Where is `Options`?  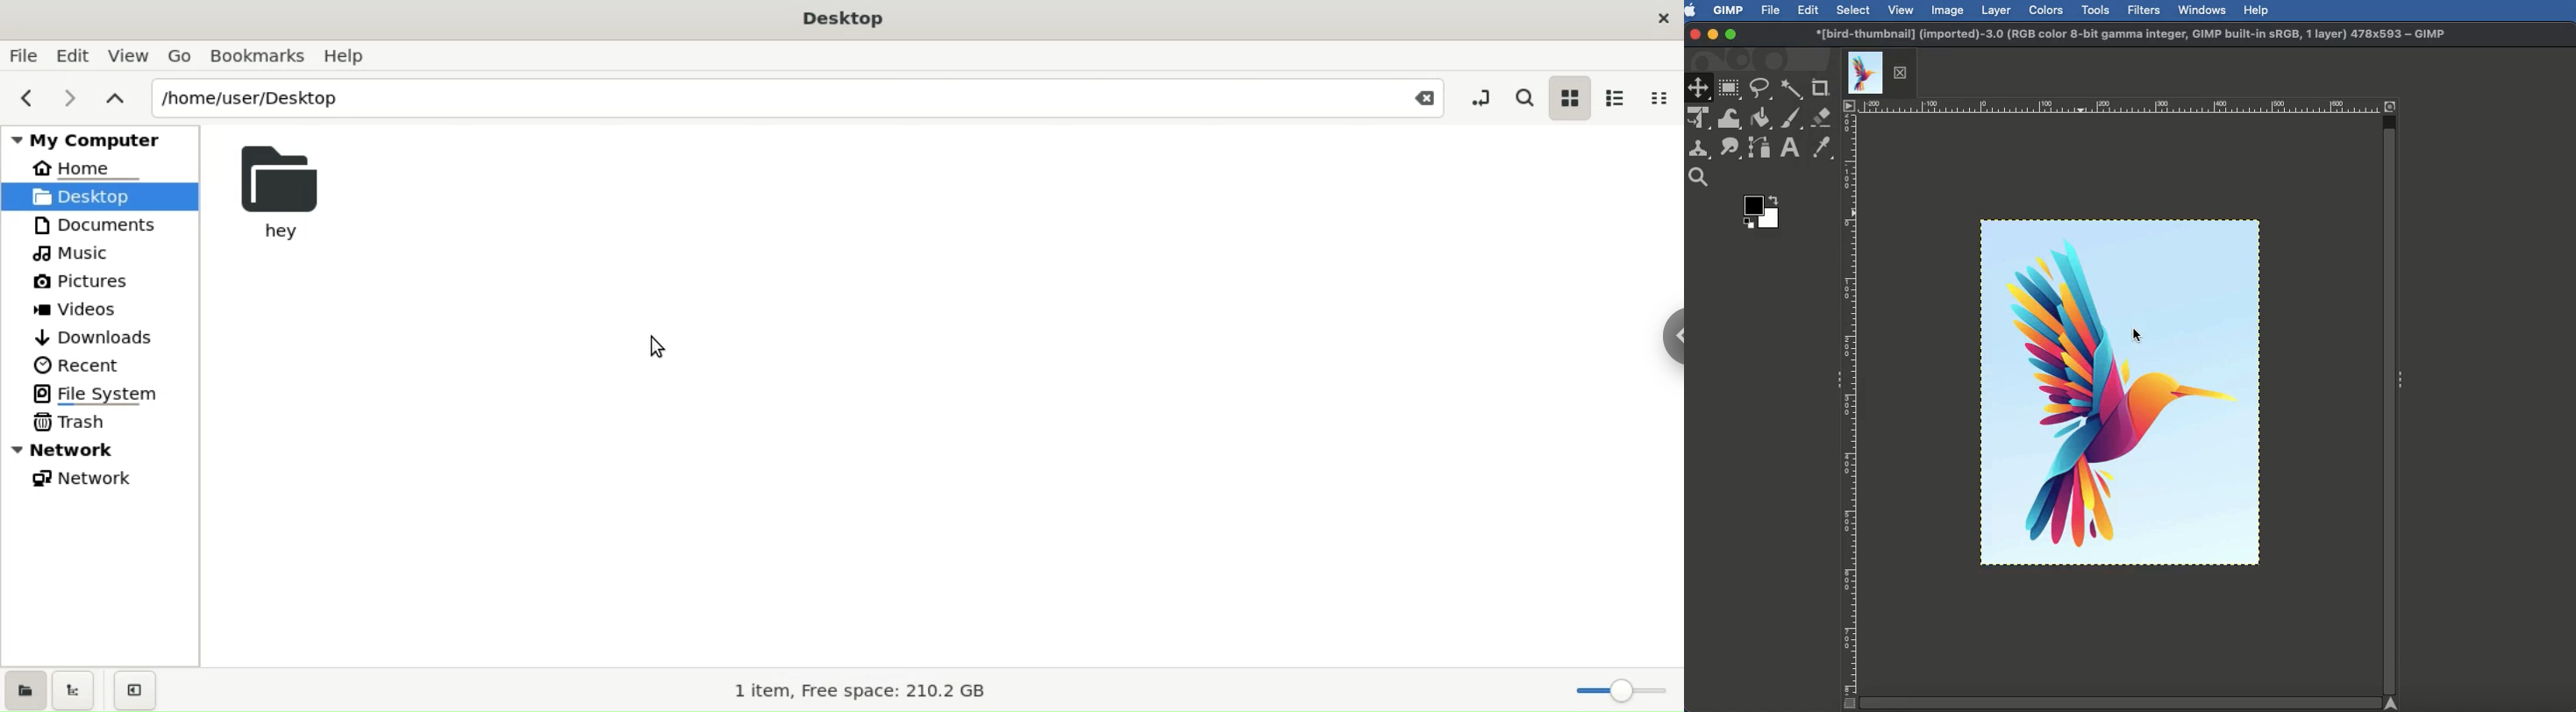 Options is located at coordinates (1848, 104).